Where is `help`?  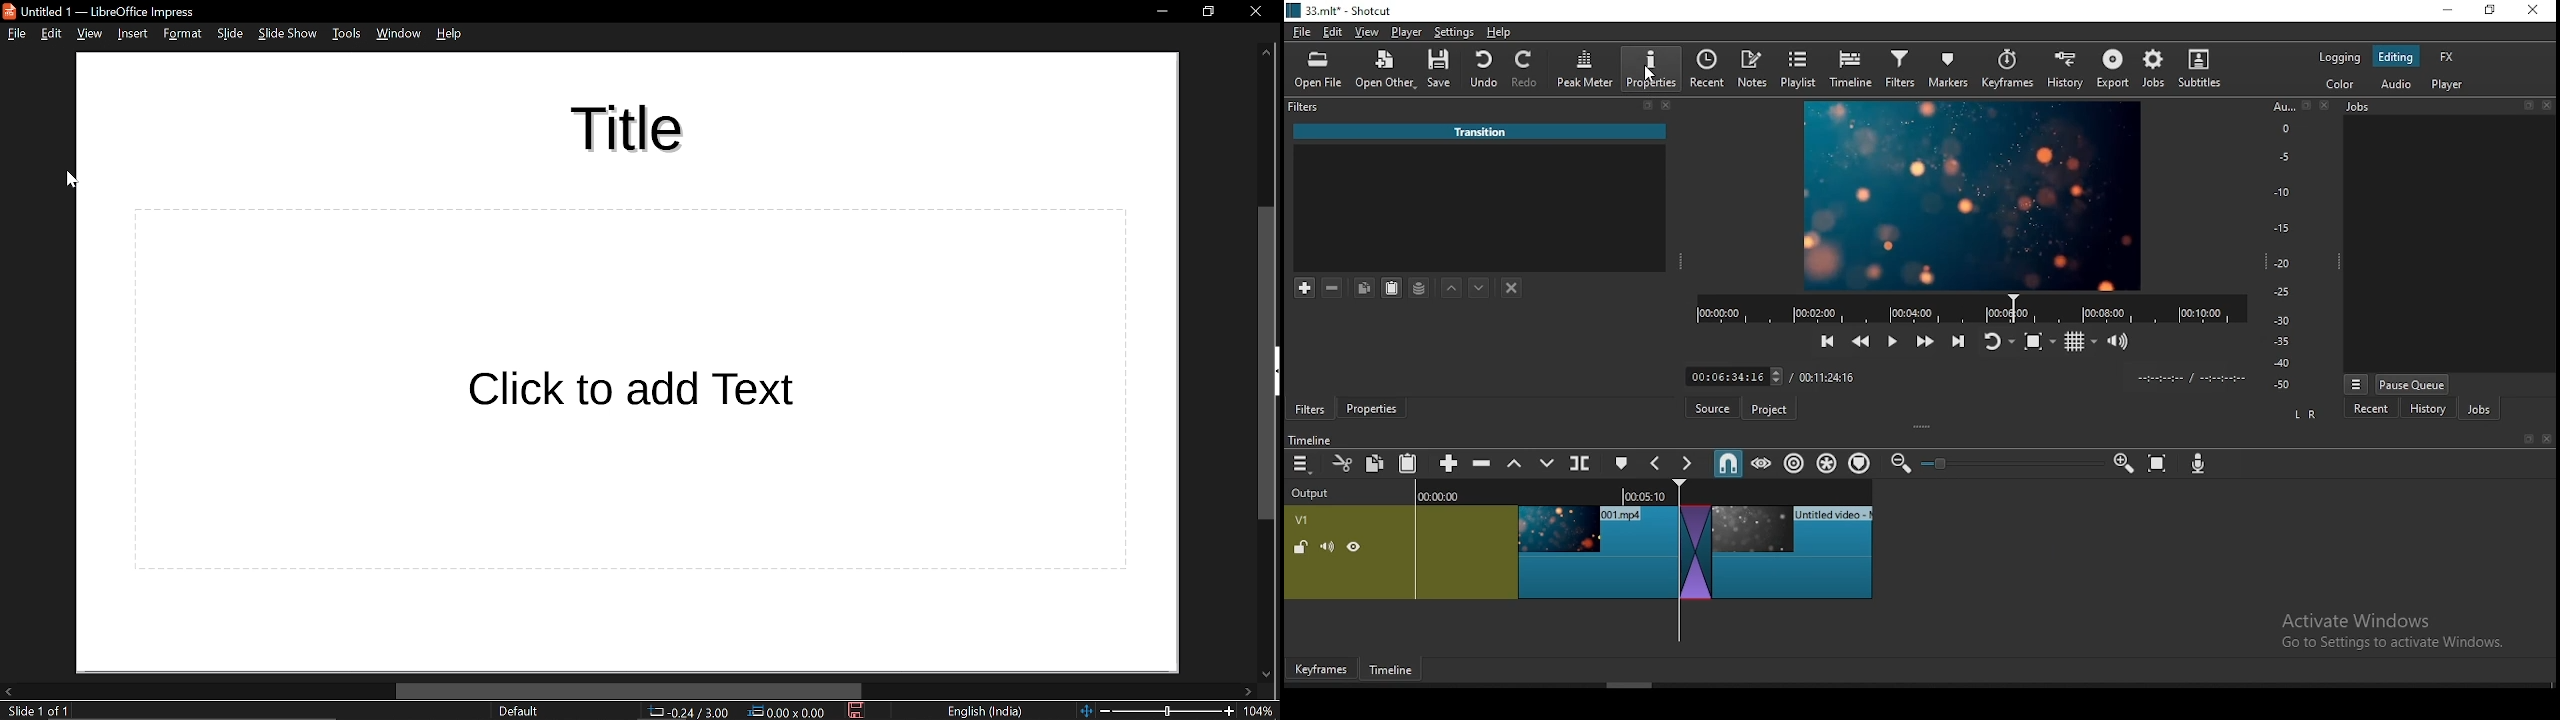
help is located at coordinates (454, 33).